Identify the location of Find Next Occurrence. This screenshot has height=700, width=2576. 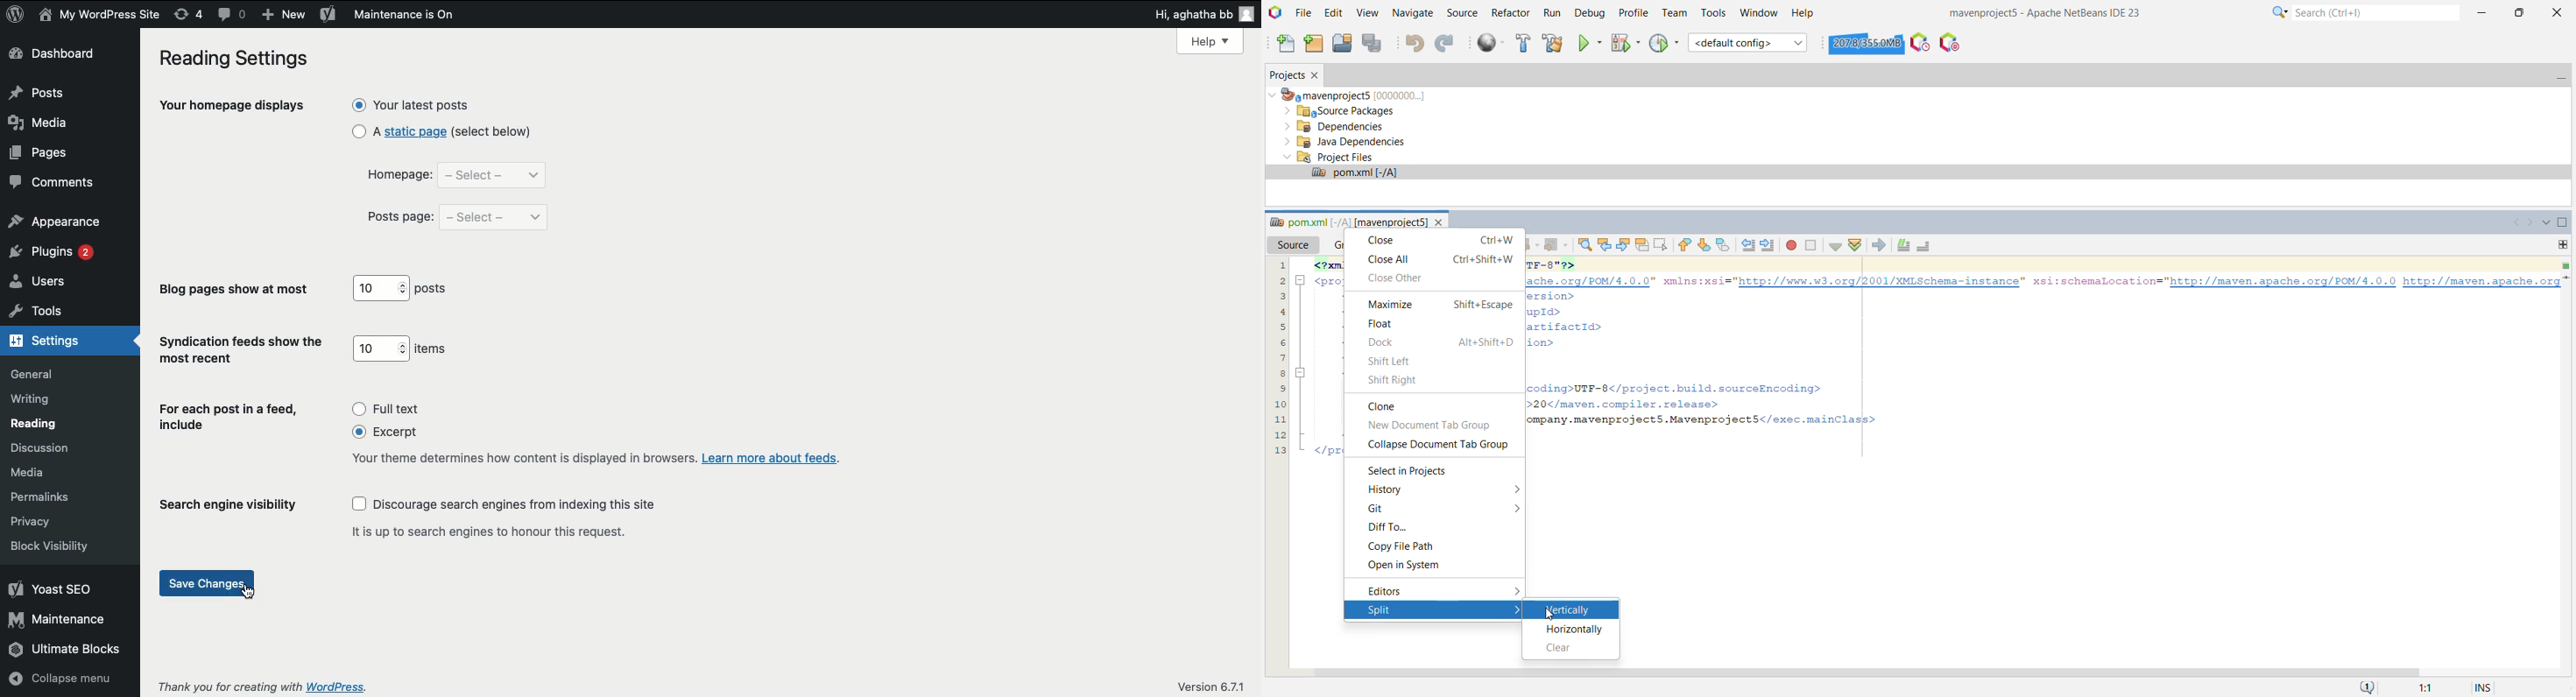
(1624, 245).